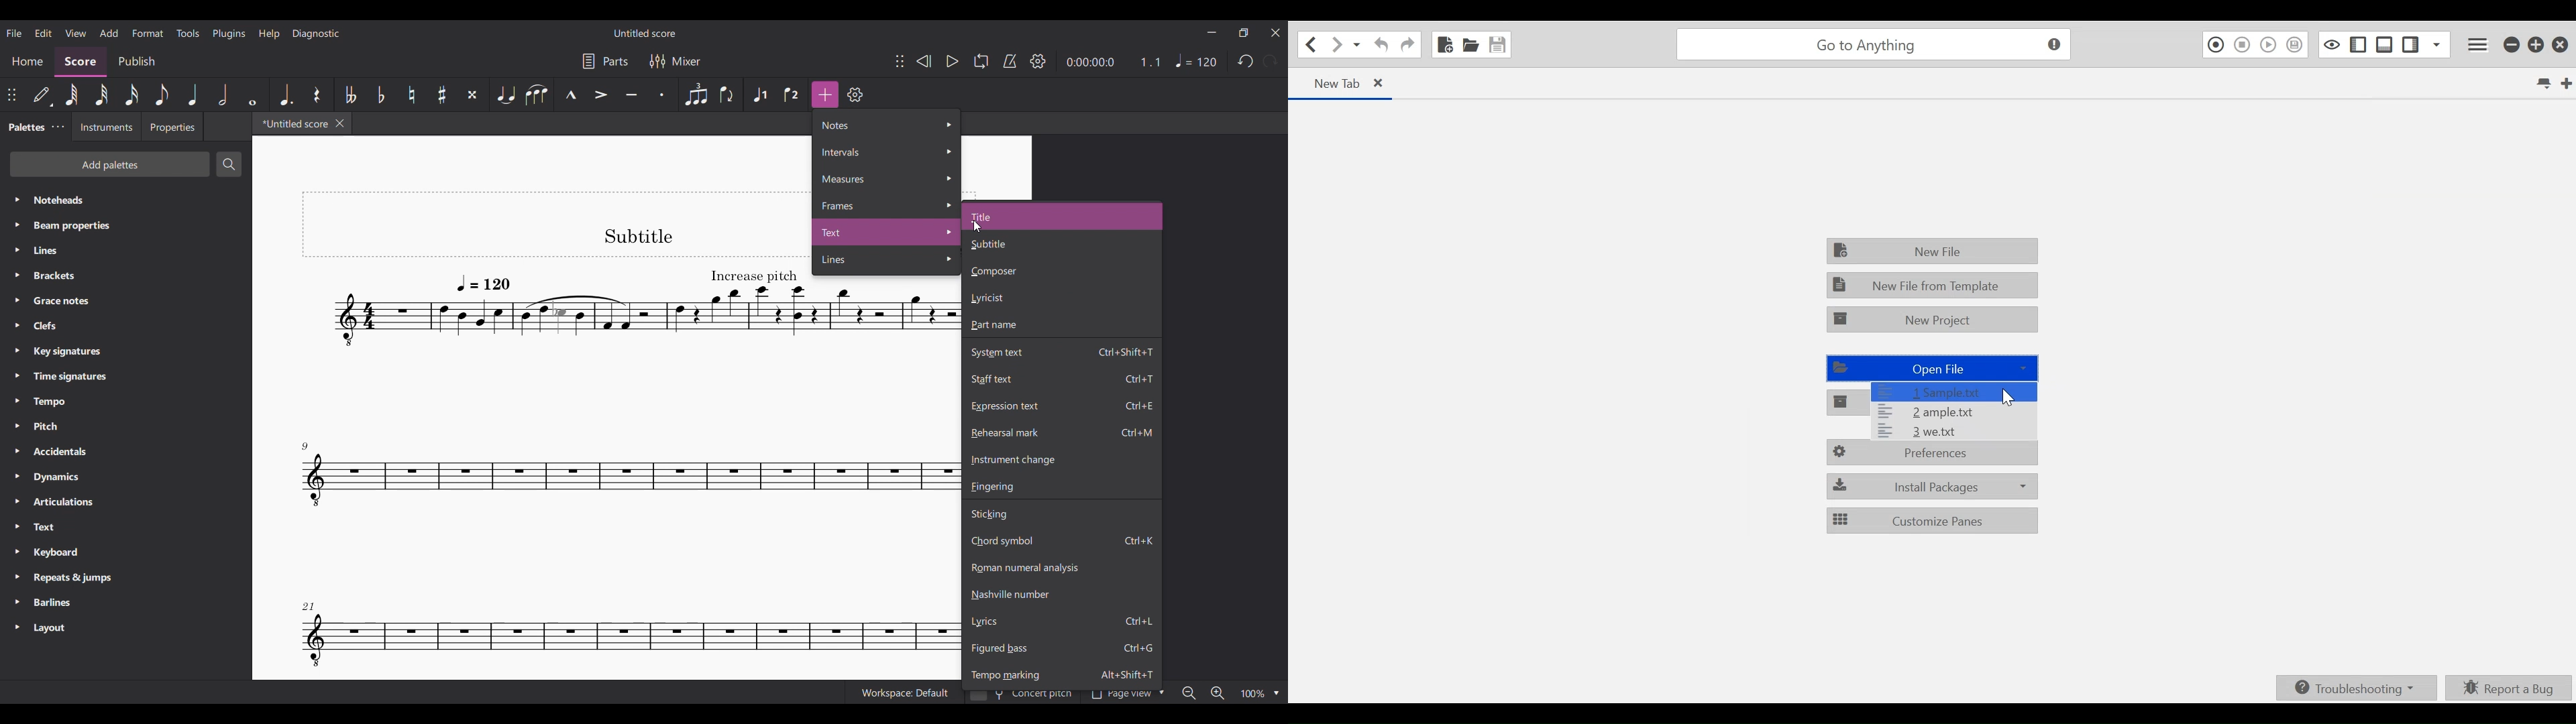 Image resolution: width=2576 pixels, height=728 pixels. Describe the element at coordinates (224, 95) in the screenshot. I see `Half note` at that location.